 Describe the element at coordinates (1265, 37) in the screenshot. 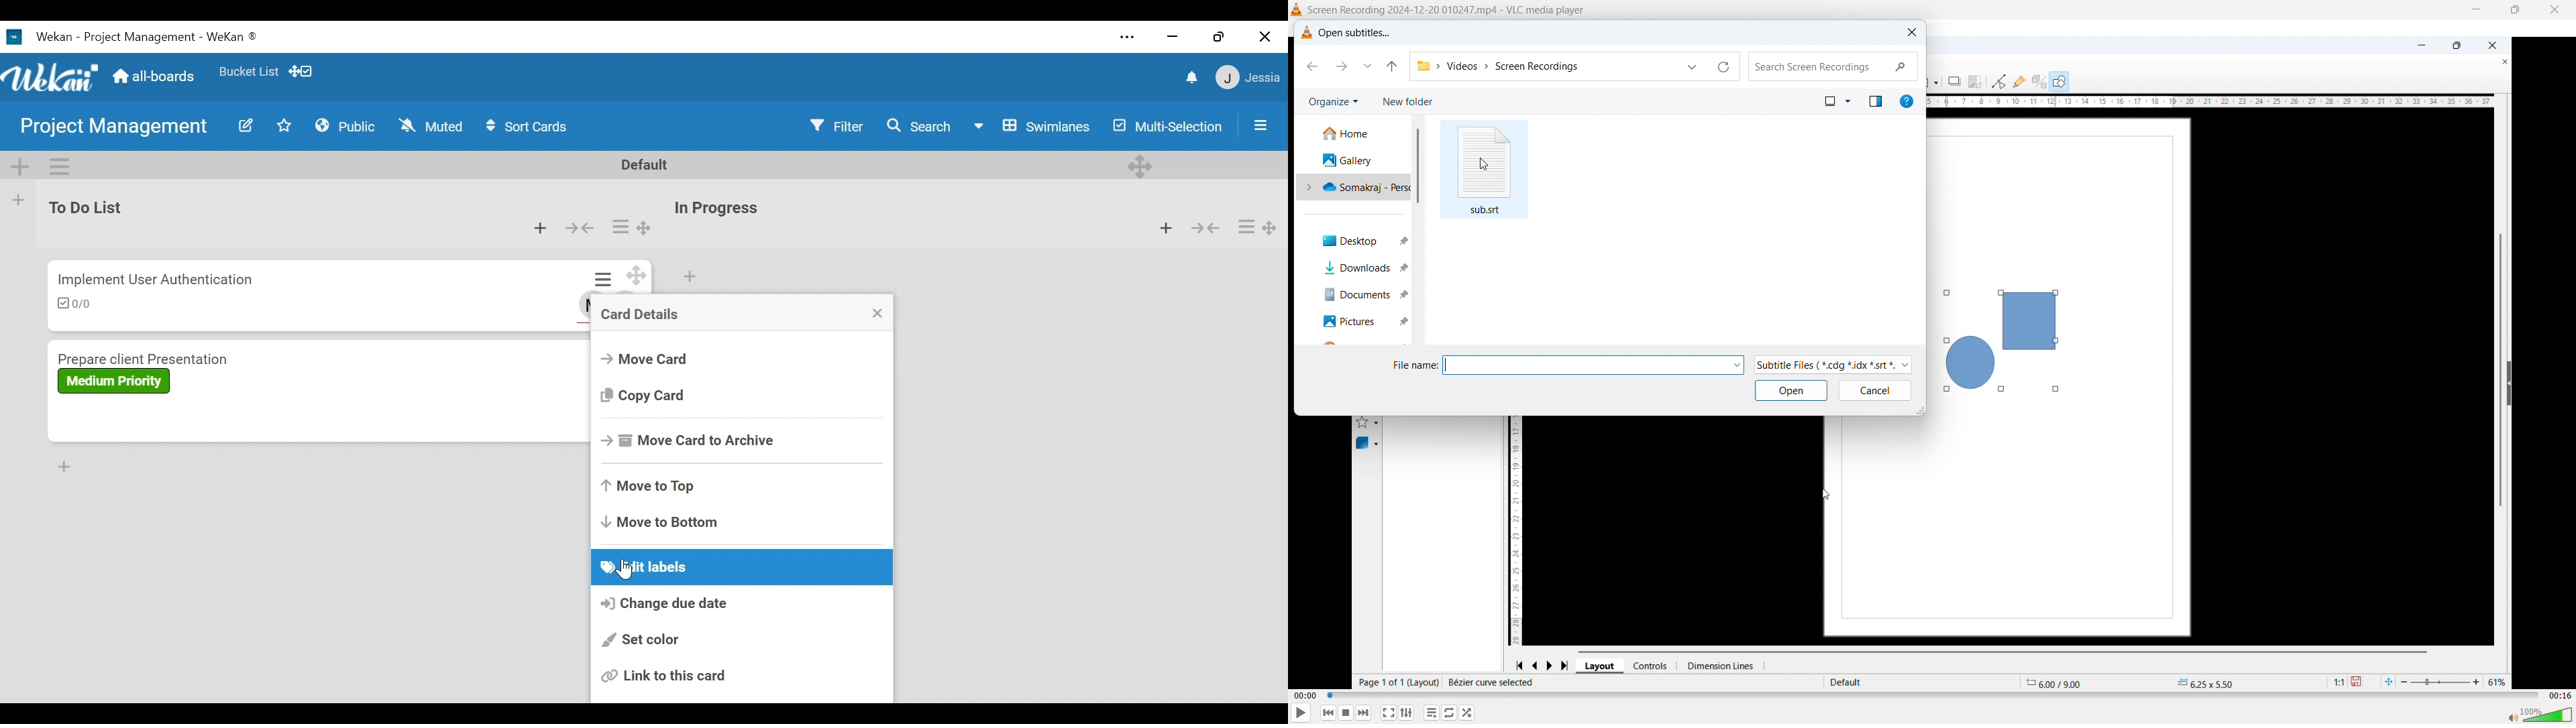

I see `close` at that location.